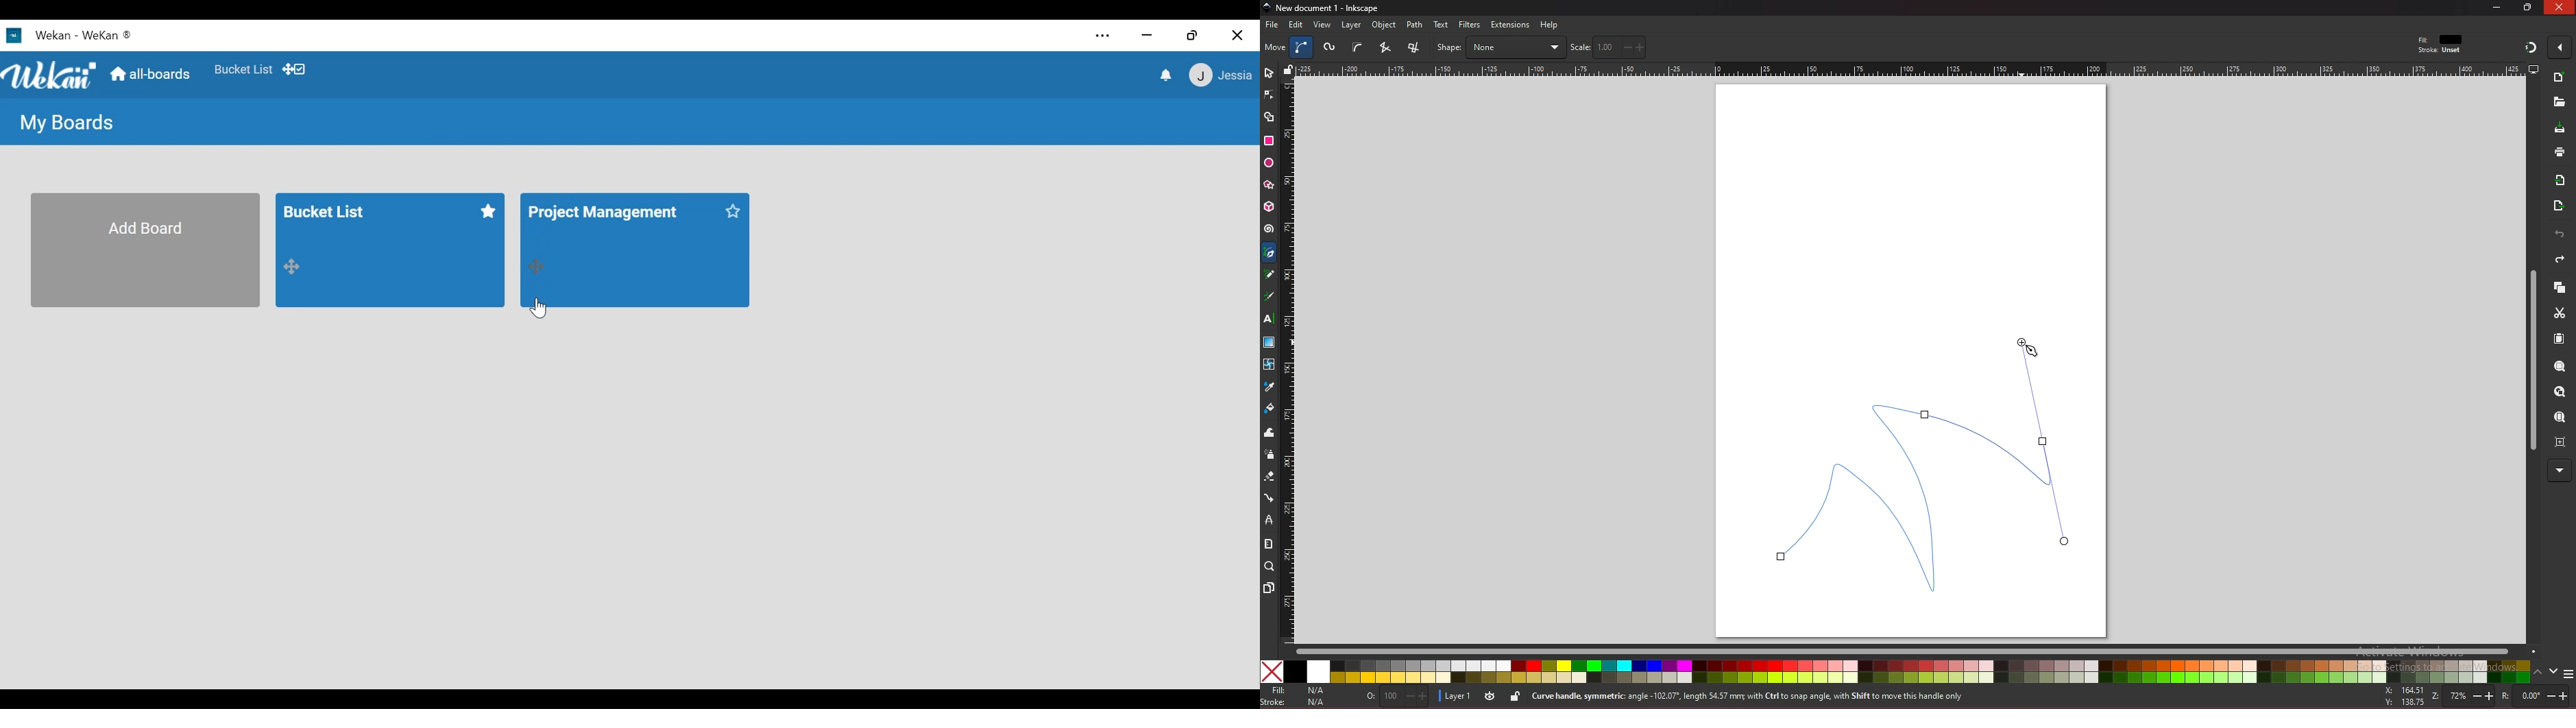 The image size is (2576, 728). What do you see at coordinates (1491, 696) in the screenshot?
I see `toggle visibility` at bounding box center [1491, 696].